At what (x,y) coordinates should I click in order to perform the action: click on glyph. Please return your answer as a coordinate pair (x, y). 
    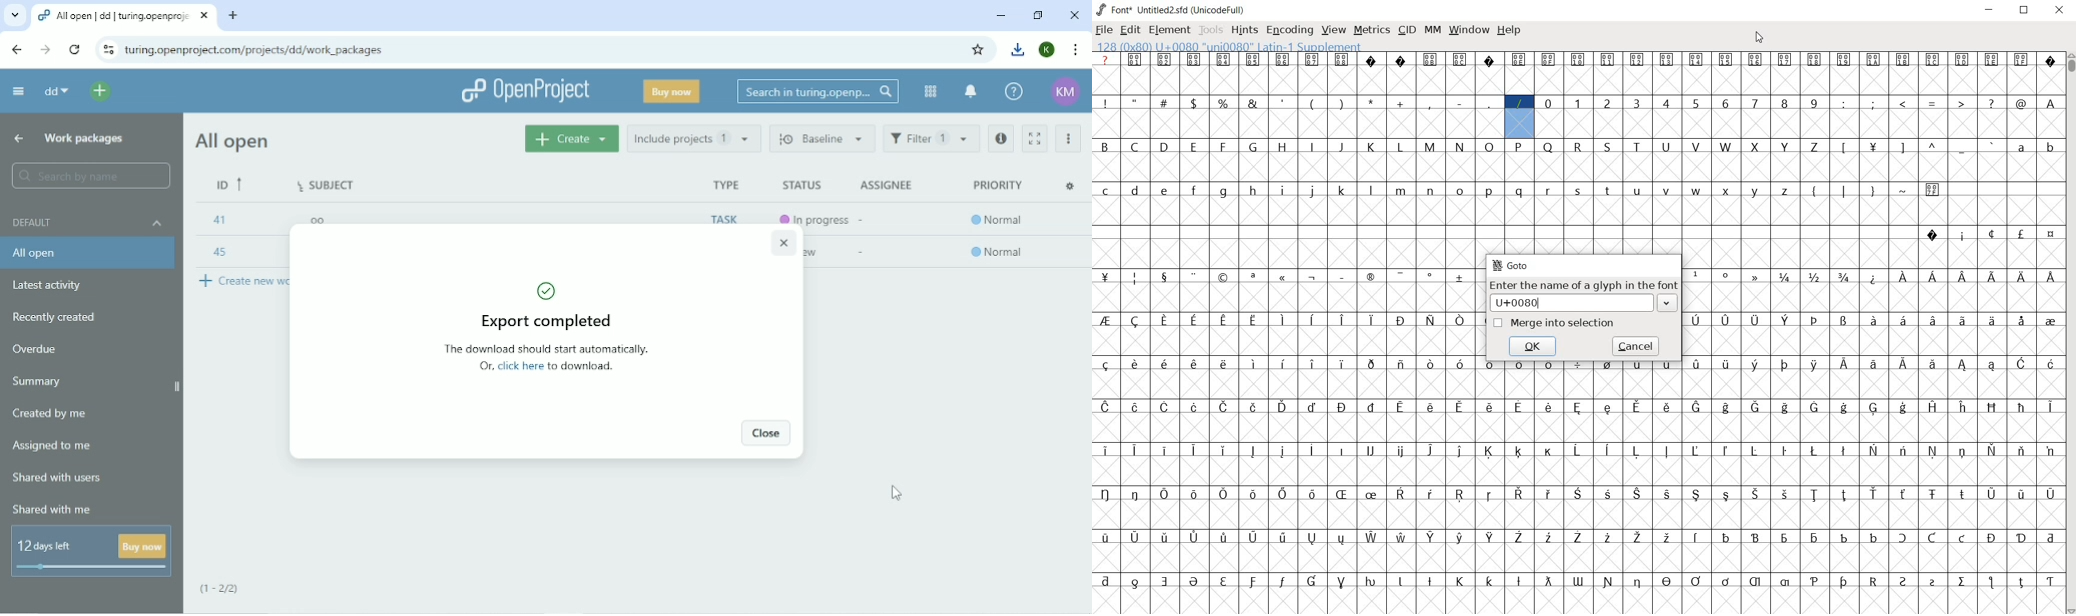
    Looking at the image, I should click on (1135, 364).